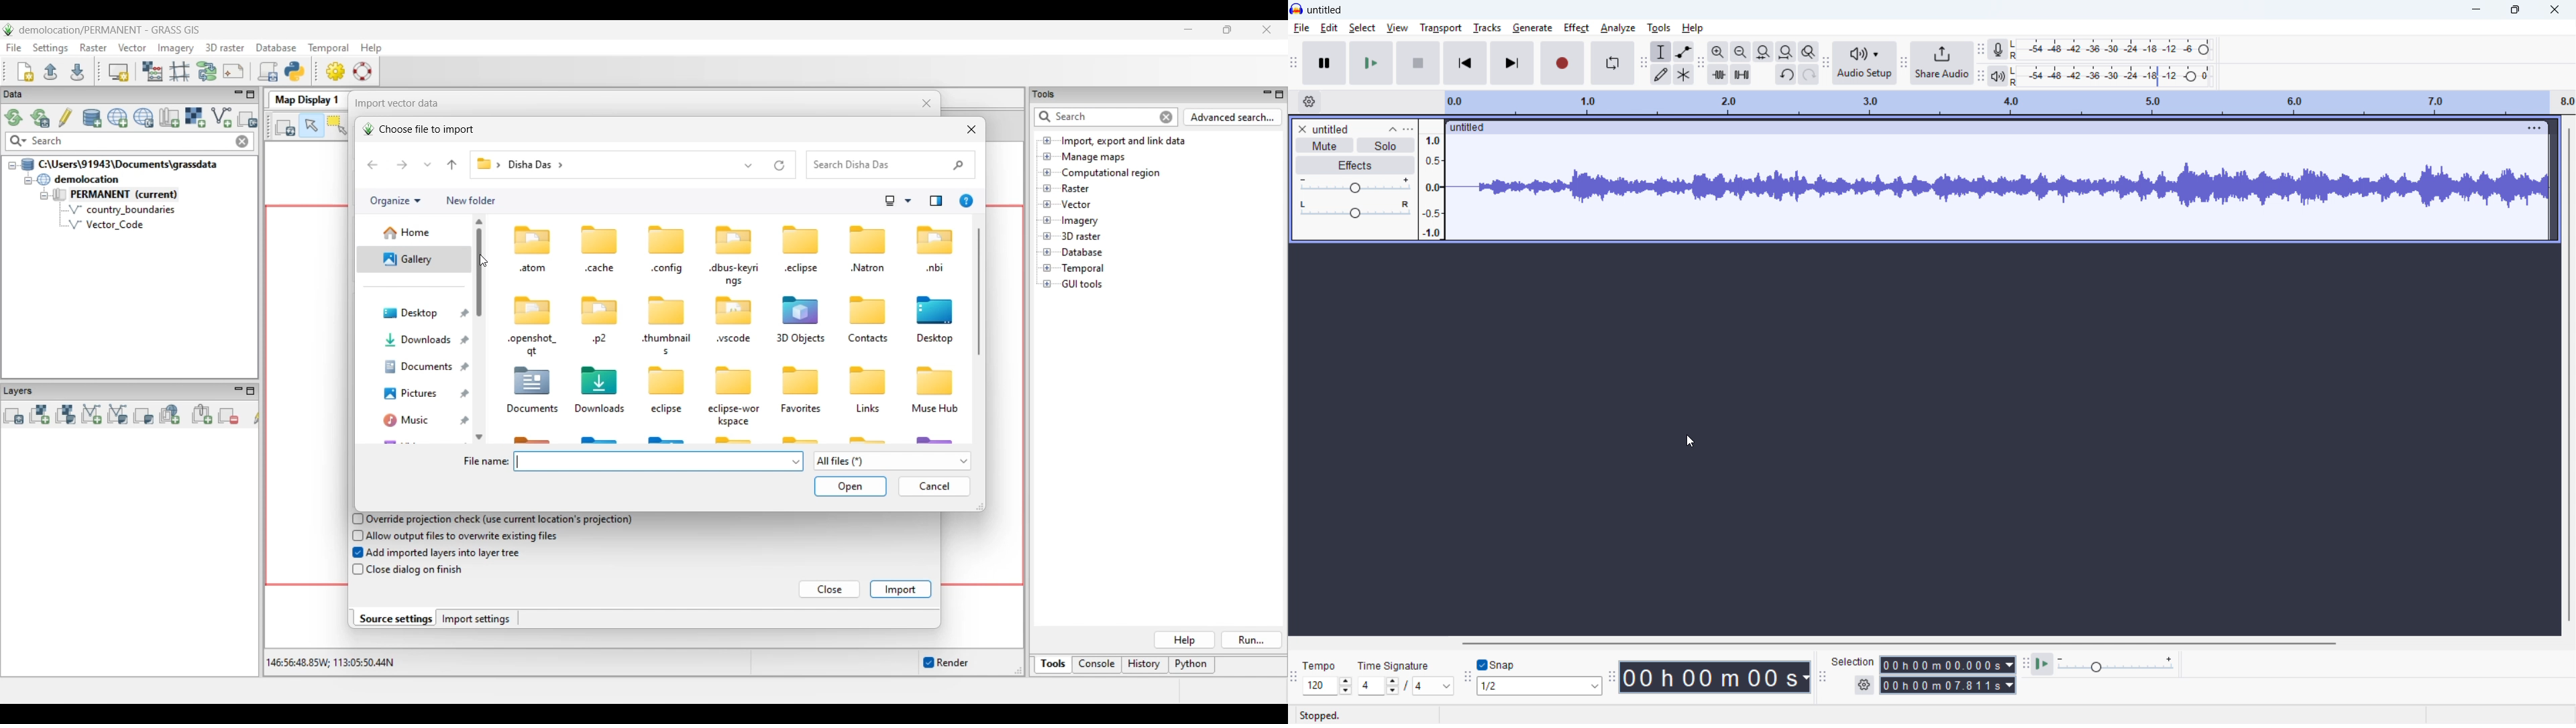 Image resolution: width=2576 pixels, height=728 pixels. Describe the element at coordinates (1763, 52) in the screenshot. I see `fit selection to width` at that location.